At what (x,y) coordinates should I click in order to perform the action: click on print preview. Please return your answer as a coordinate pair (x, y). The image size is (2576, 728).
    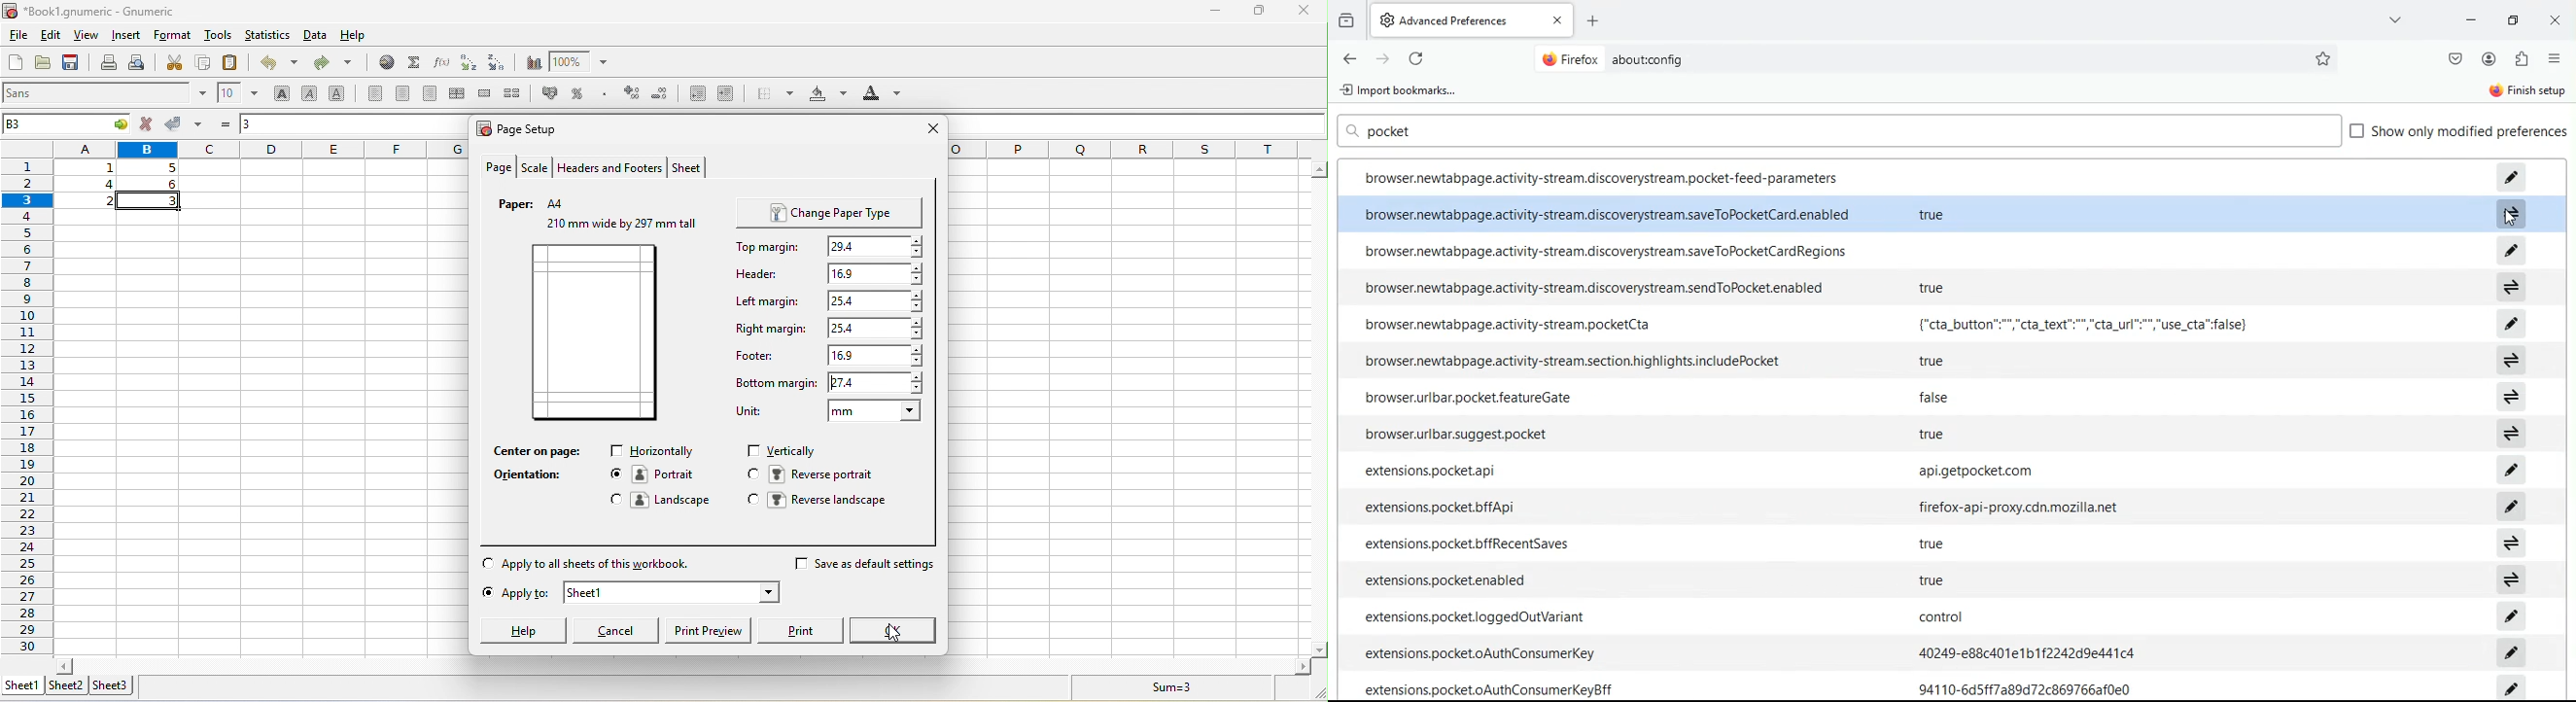
    Looking at the image, I should click on (139, 63).